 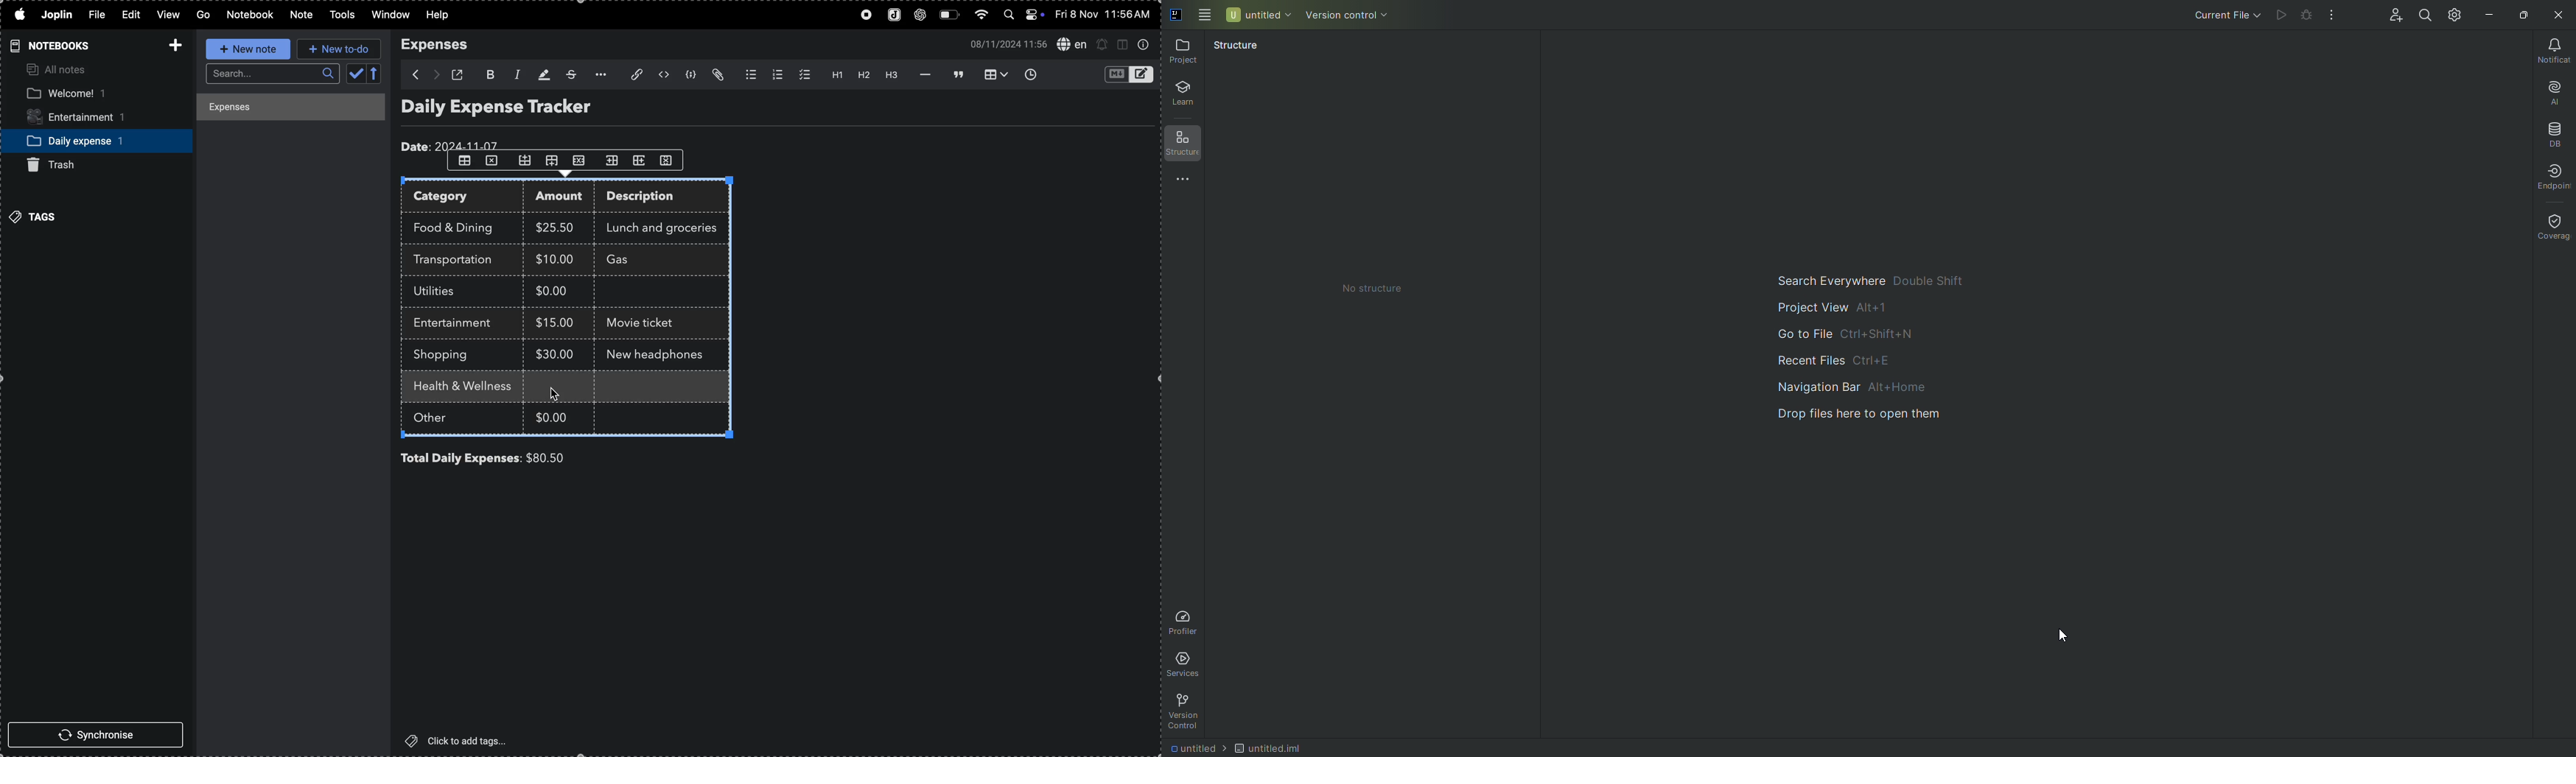 What do you see at coordinates (542, 74) in the screenshot?
I see `highlight` at bounding box center [542, 74].